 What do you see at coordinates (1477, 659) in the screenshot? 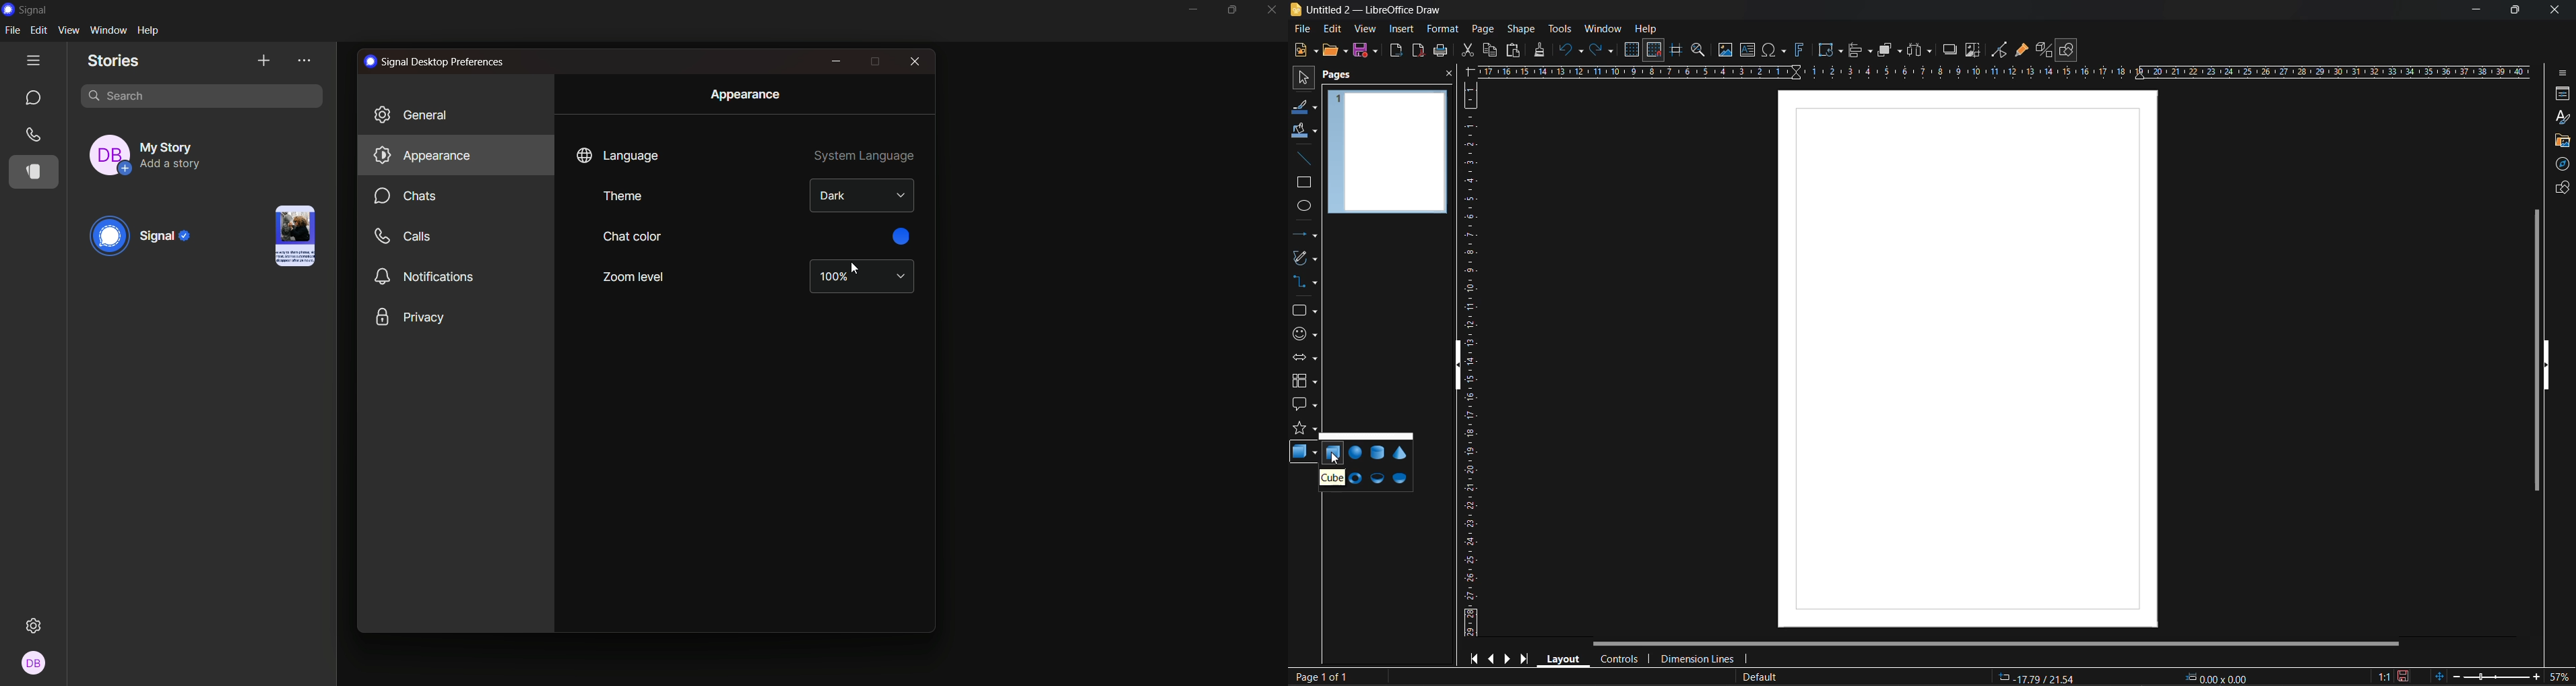
I see `first` at bounding box center [1477, 659].